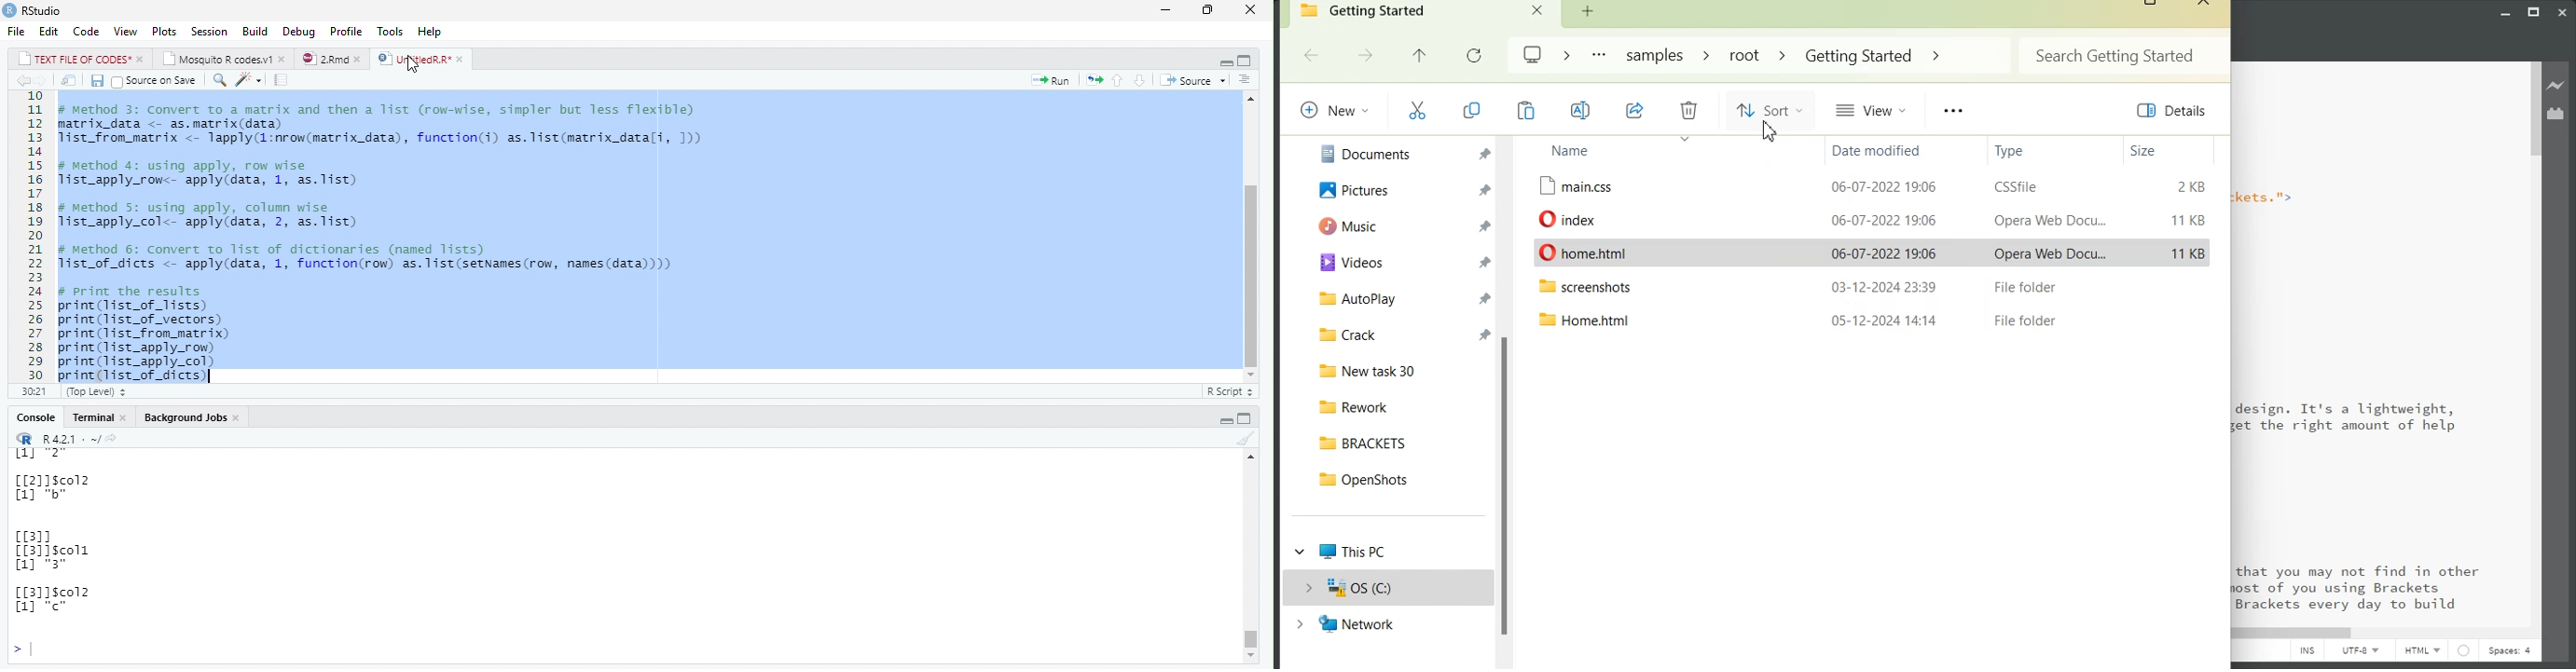 This screenshot has width=2576, height=672. I want to click on Background Jobs, so click(192, 417).